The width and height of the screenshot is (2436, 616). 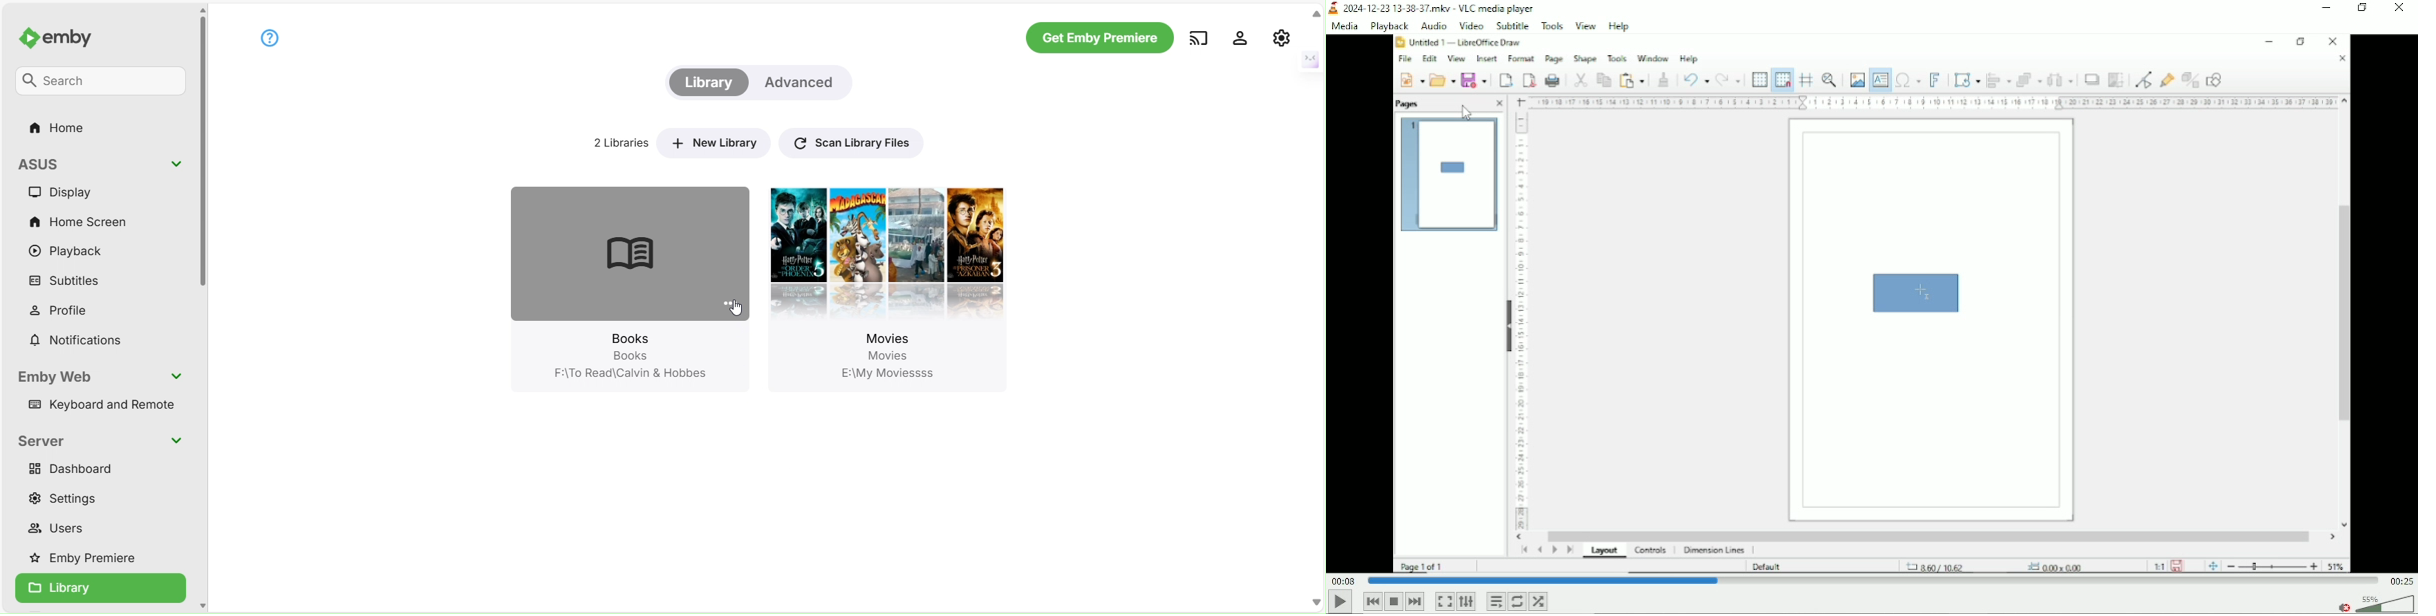 I want to click on Help, so click(x=1621, y=26).